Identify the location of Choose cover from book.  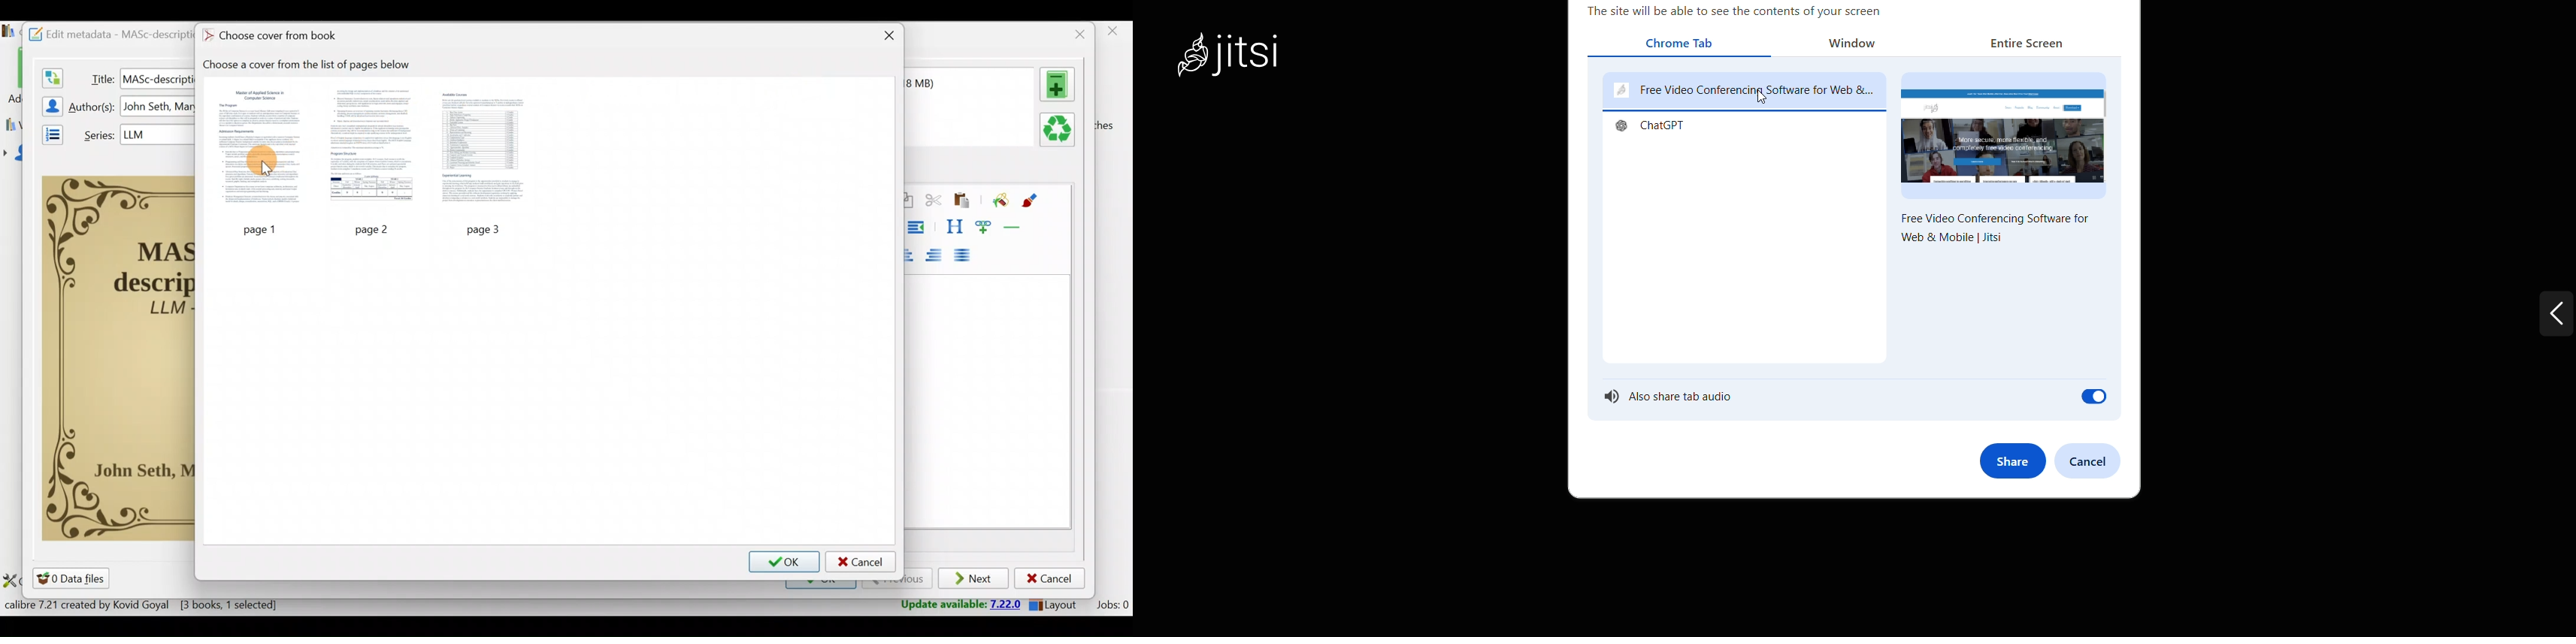
(273, 37).